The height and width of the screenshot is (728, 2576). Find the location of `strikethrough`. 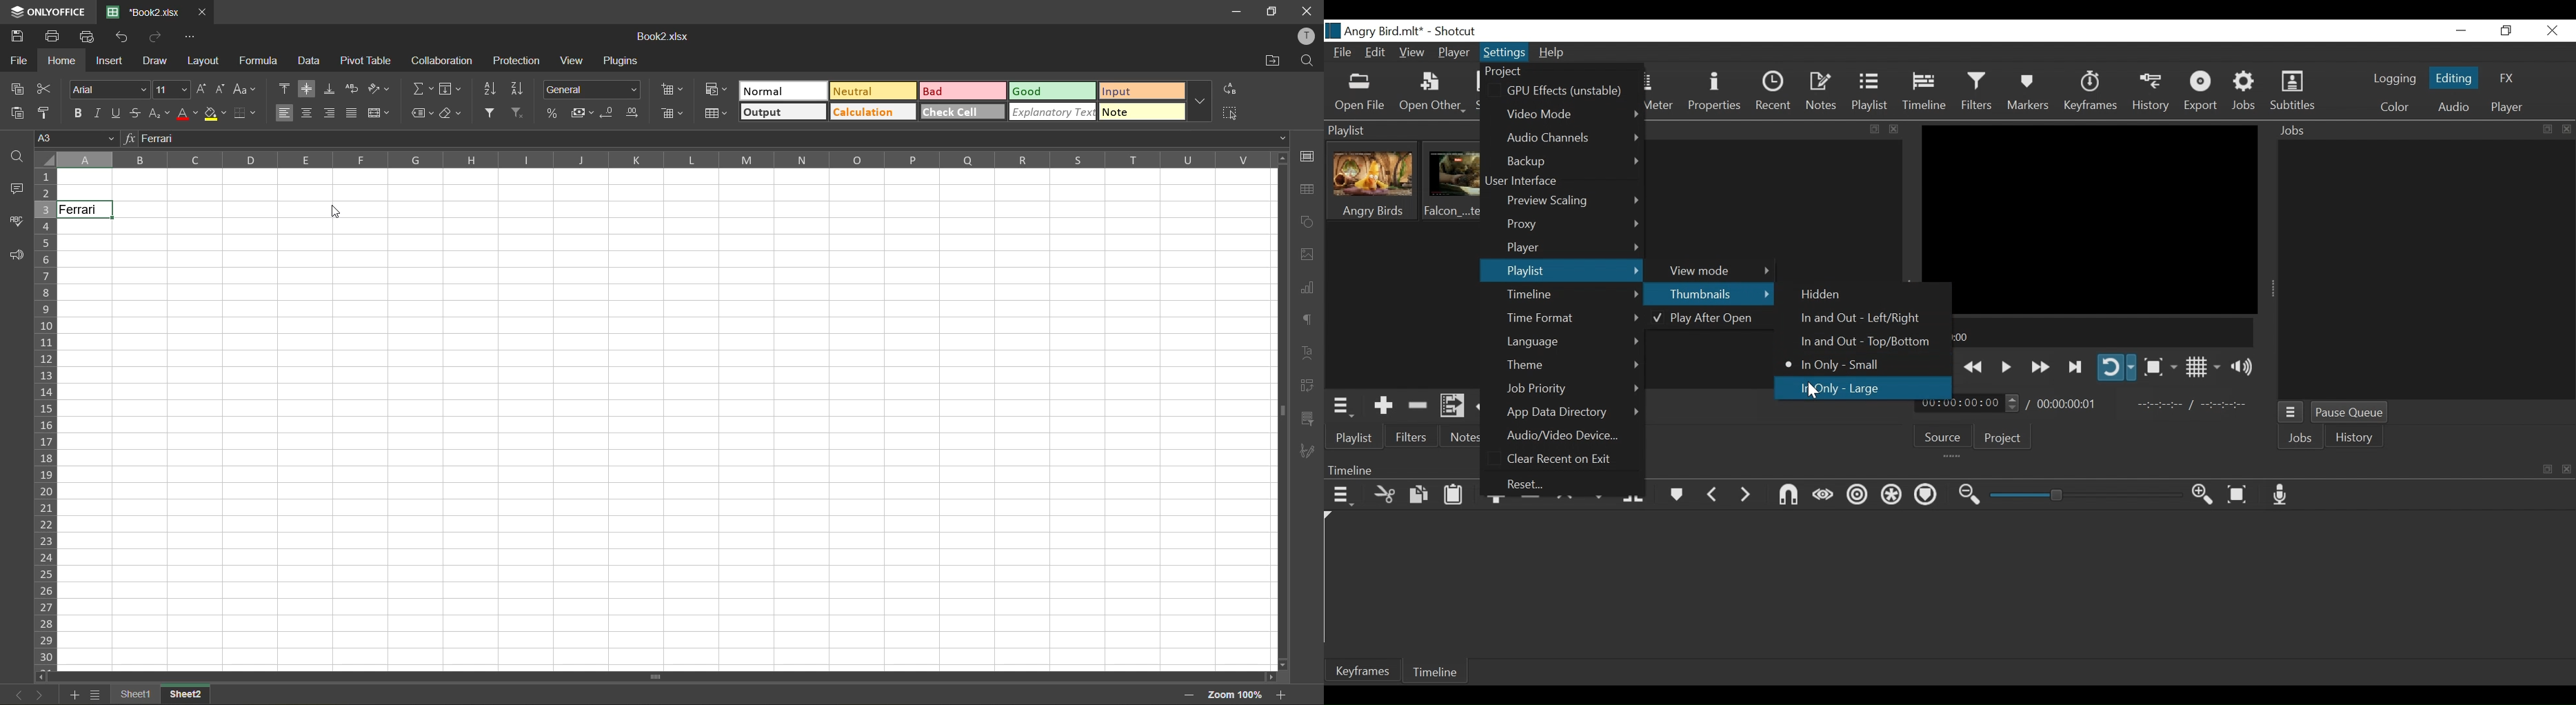

strikethrough is located at coordinates (138, 113).